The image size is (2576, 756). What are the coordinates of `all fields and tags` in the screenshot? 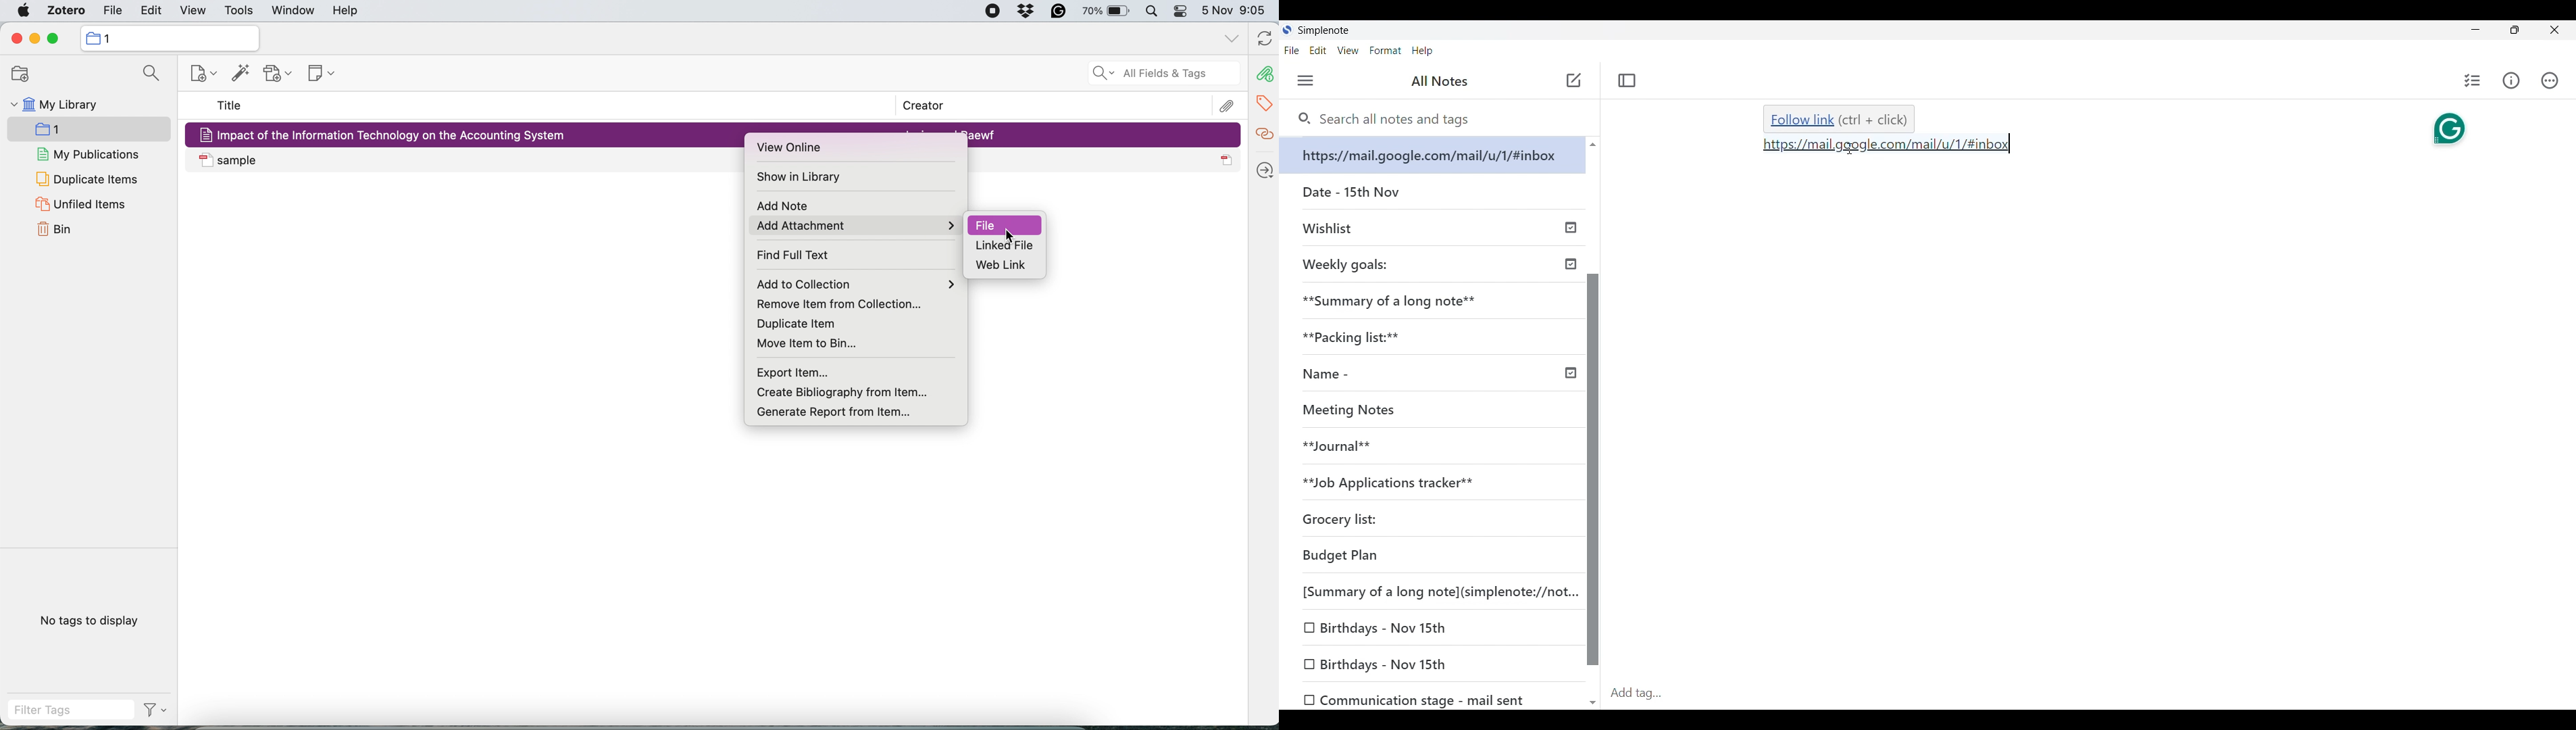 It's located at (1153, 74).